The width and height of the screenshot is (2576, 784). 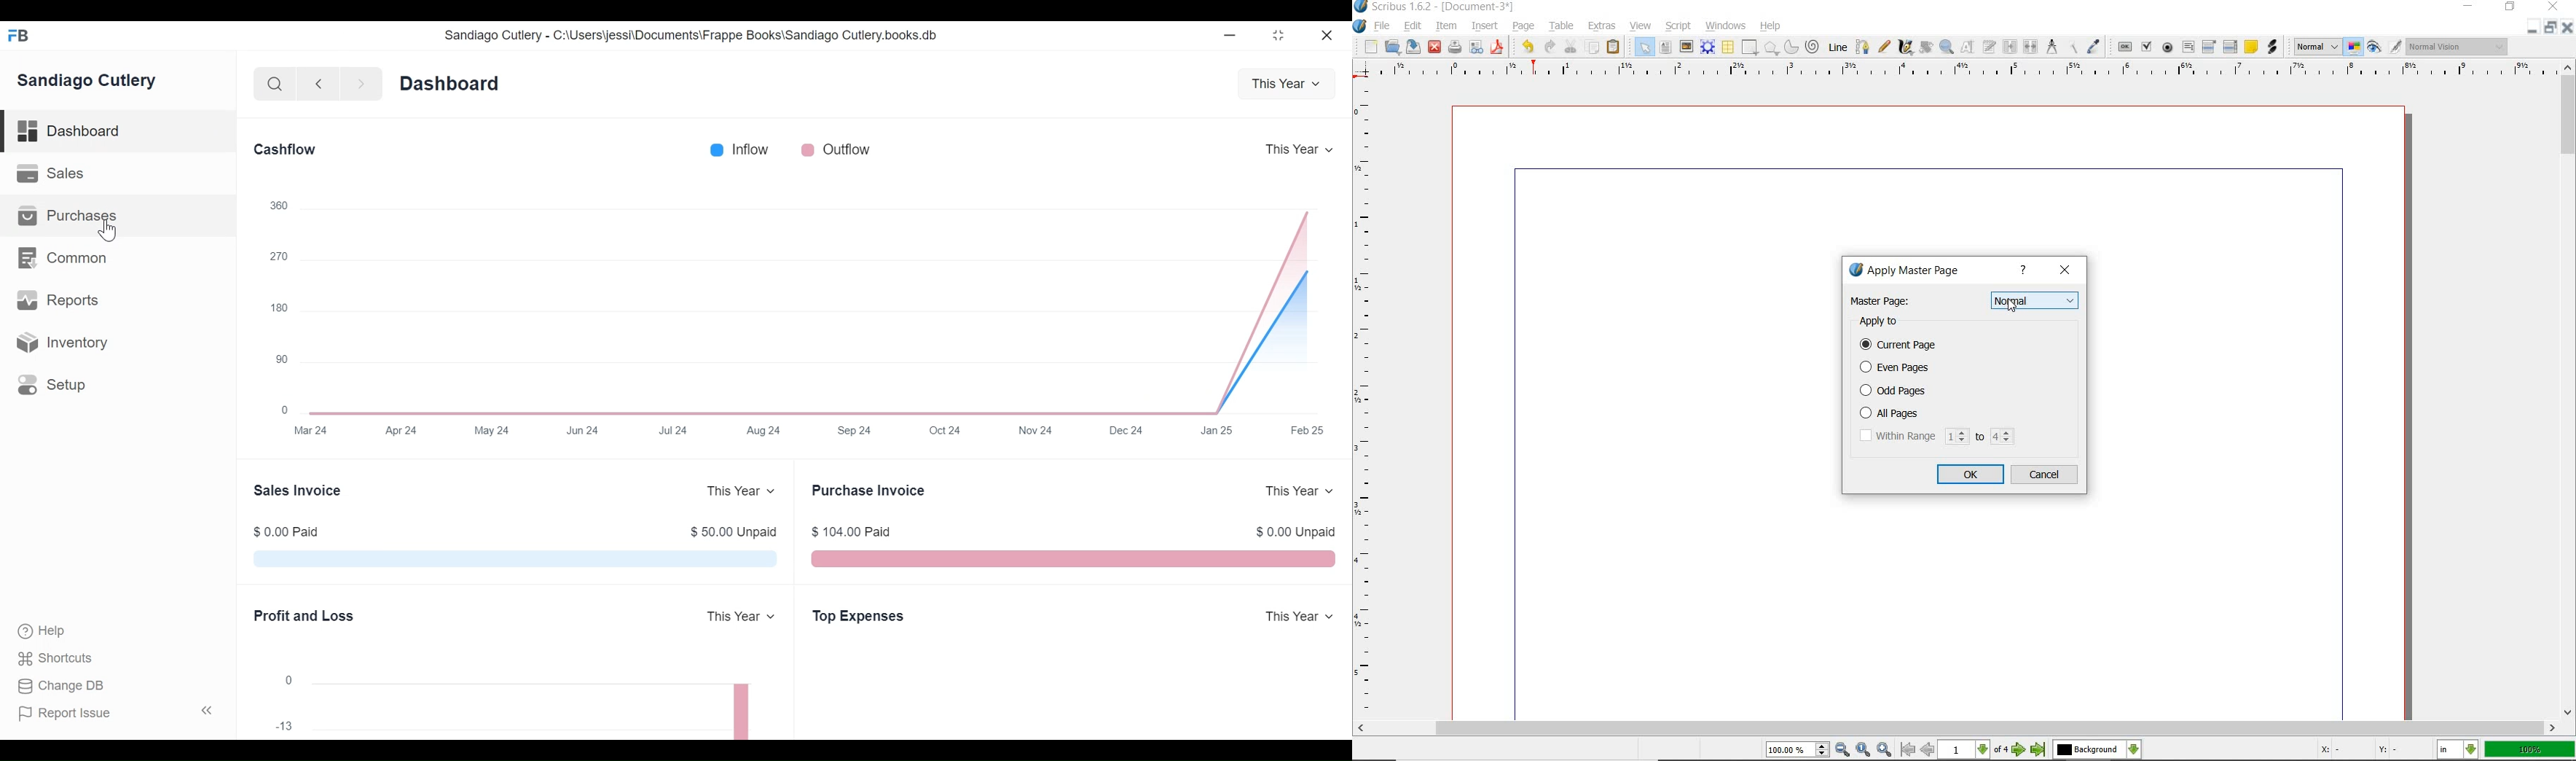 What do you see at coordinates (279, 256) in the screenshot?
I see `270` at bounding box center [279, 256].